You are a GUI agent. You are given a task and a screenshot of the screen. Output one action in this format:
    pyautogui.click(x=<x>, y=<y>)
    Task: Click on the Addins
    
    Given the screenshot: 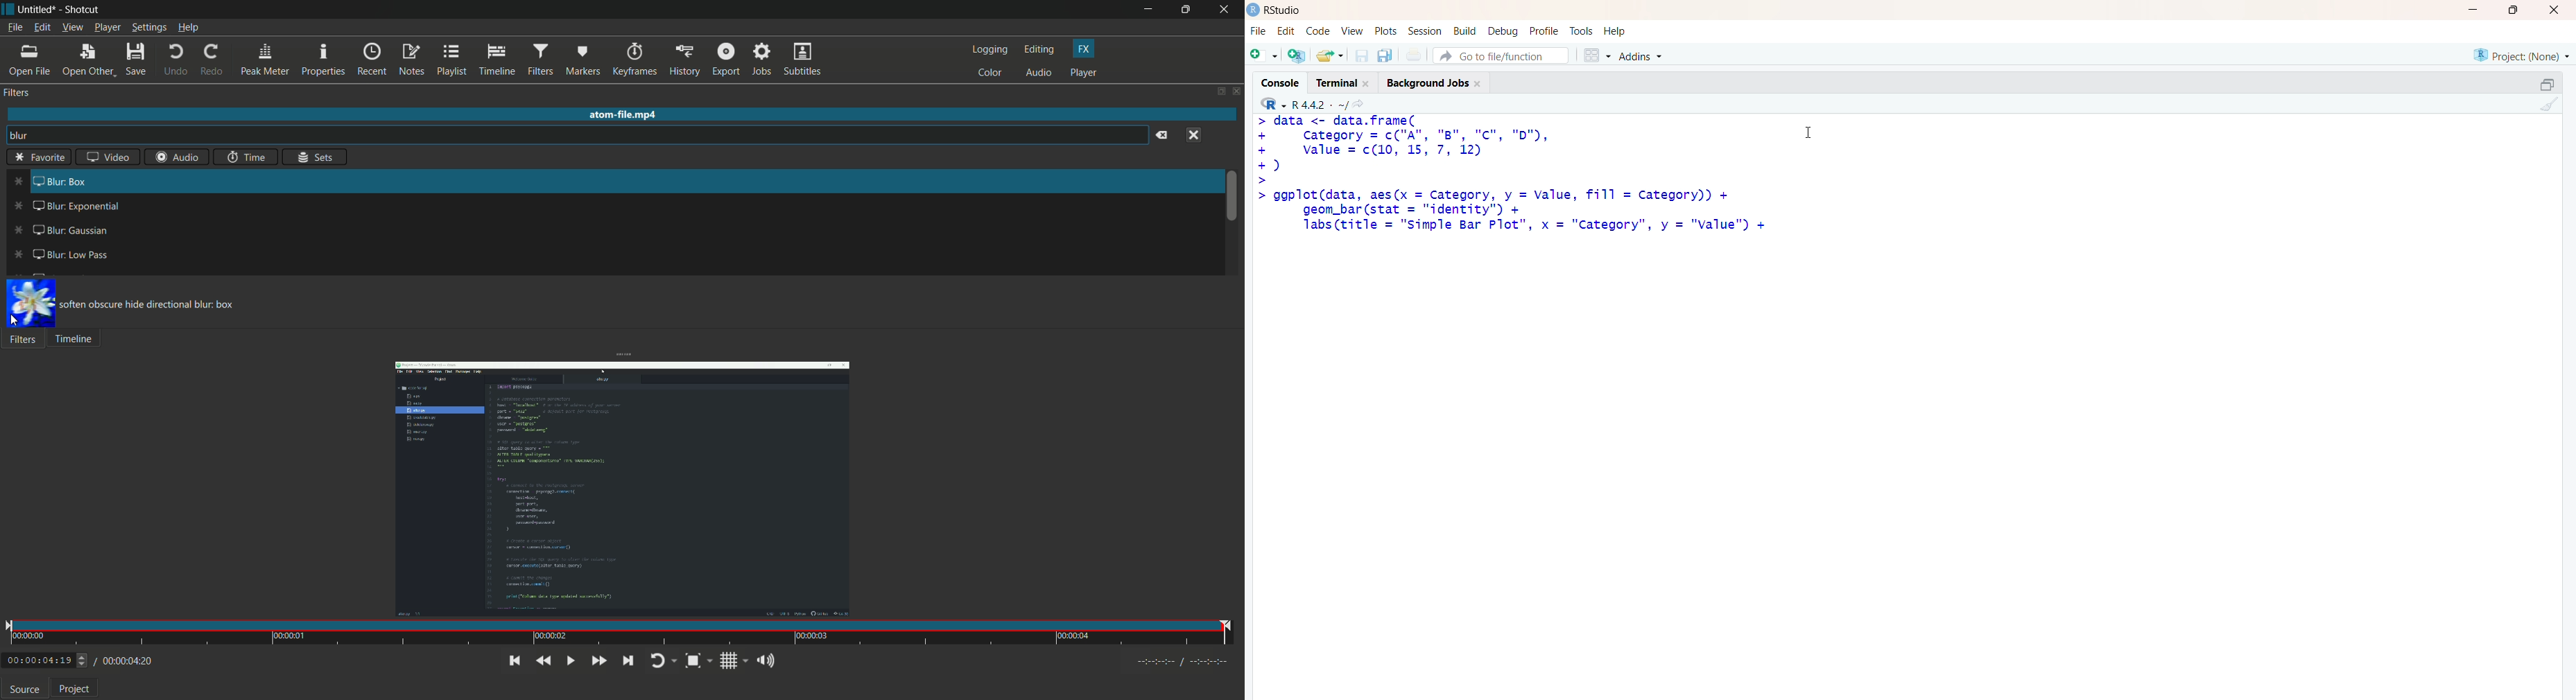 What is the action you would take?
    pyautogui.click(x=1643, y=57)
    